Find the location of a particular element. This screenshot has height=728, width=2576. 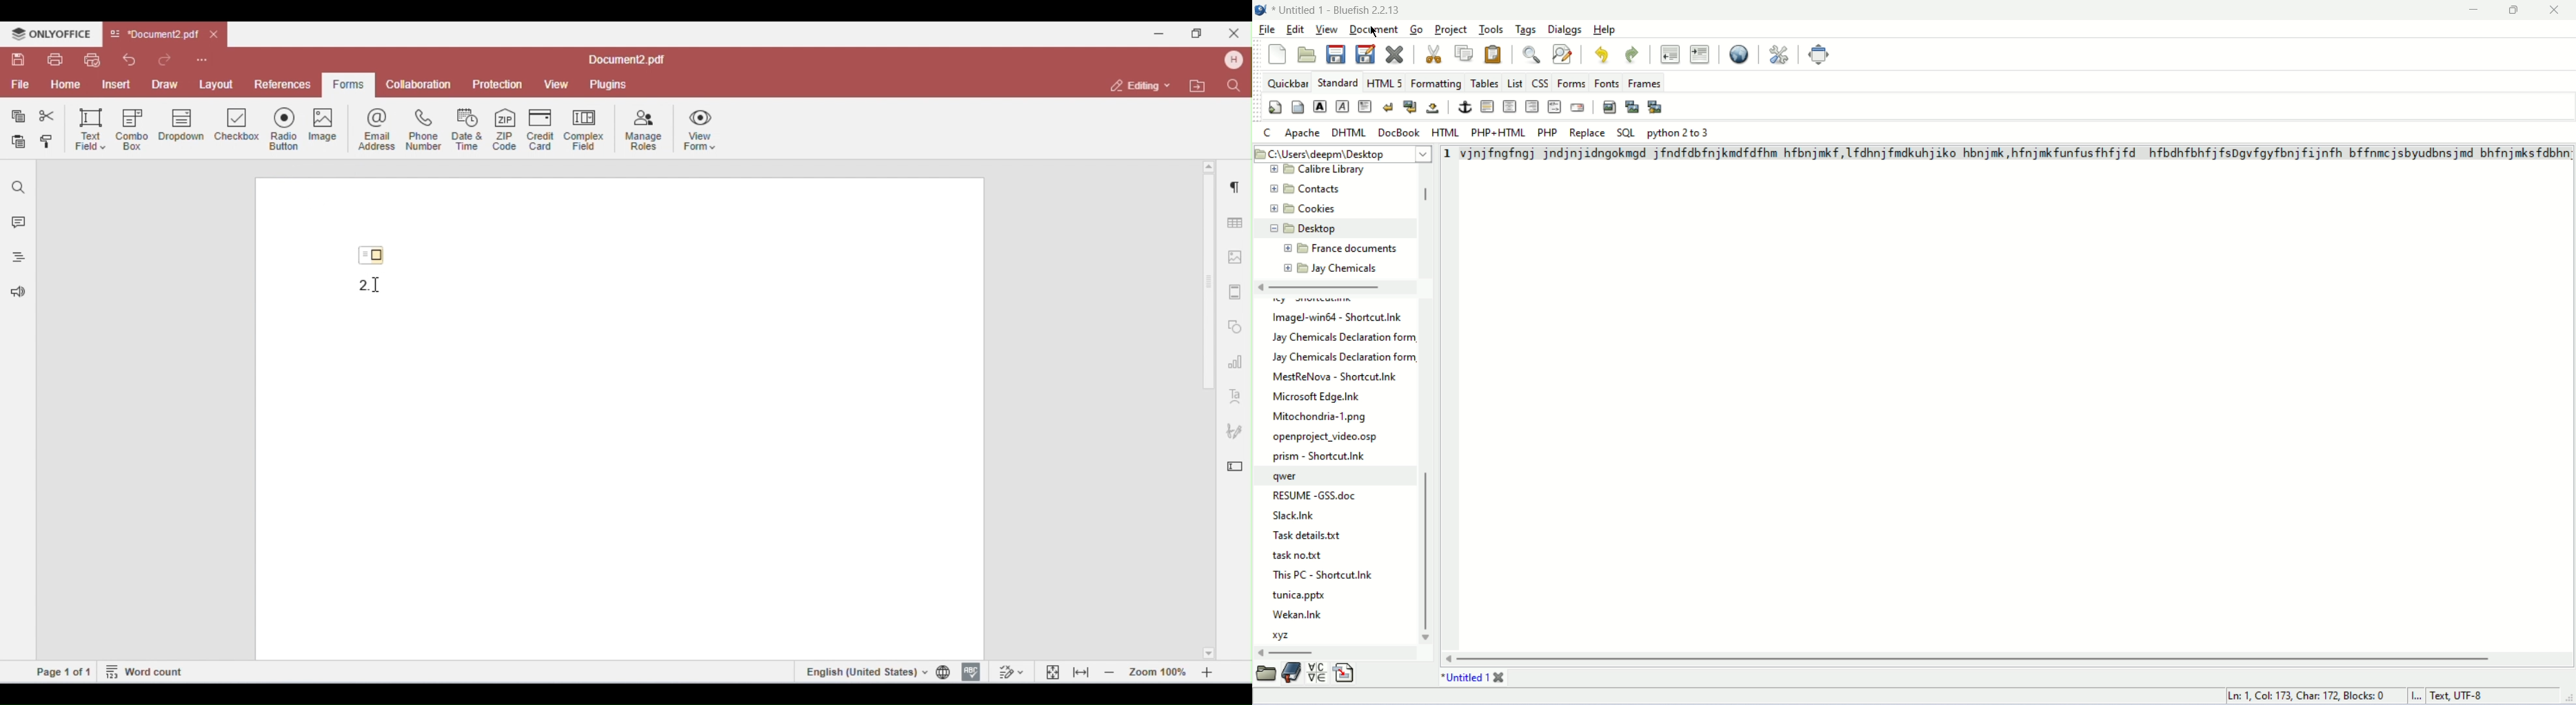

xyz is located at coordinates (1285, 636).